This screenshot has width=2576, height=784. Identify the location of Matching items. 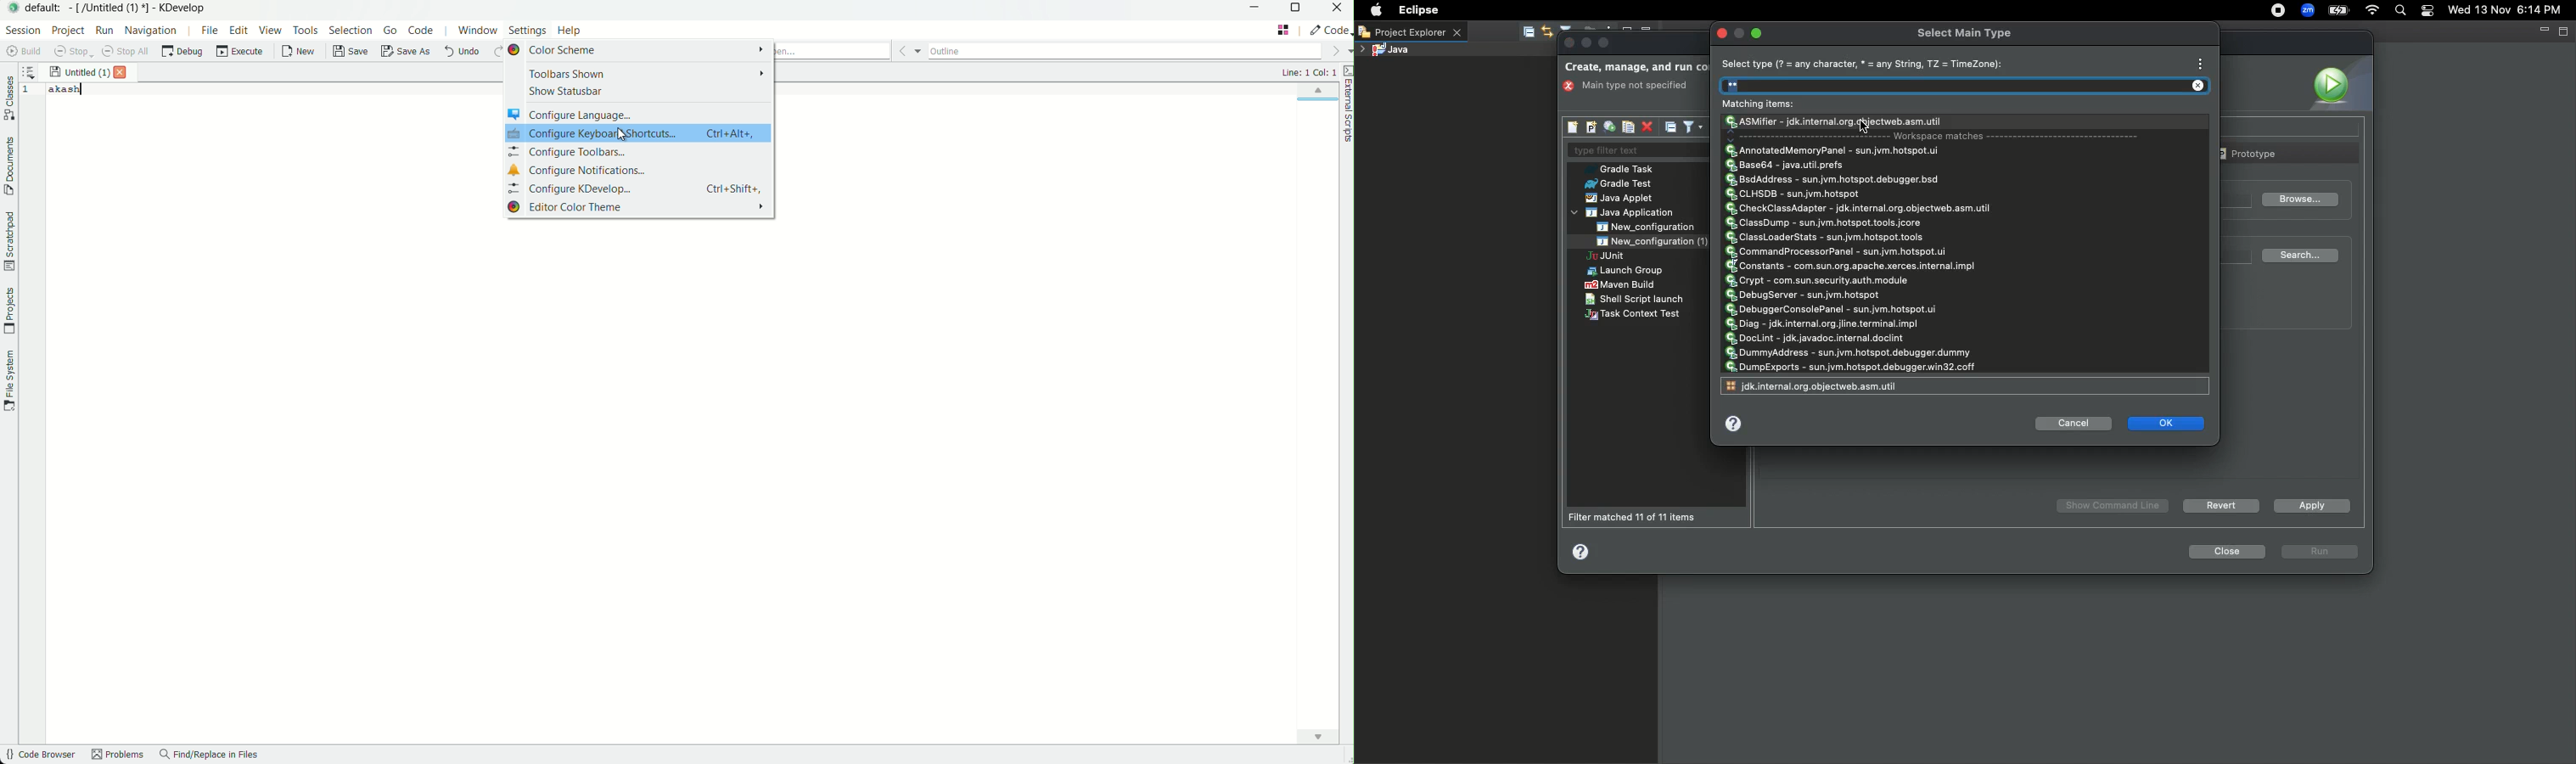
(1764, 104).